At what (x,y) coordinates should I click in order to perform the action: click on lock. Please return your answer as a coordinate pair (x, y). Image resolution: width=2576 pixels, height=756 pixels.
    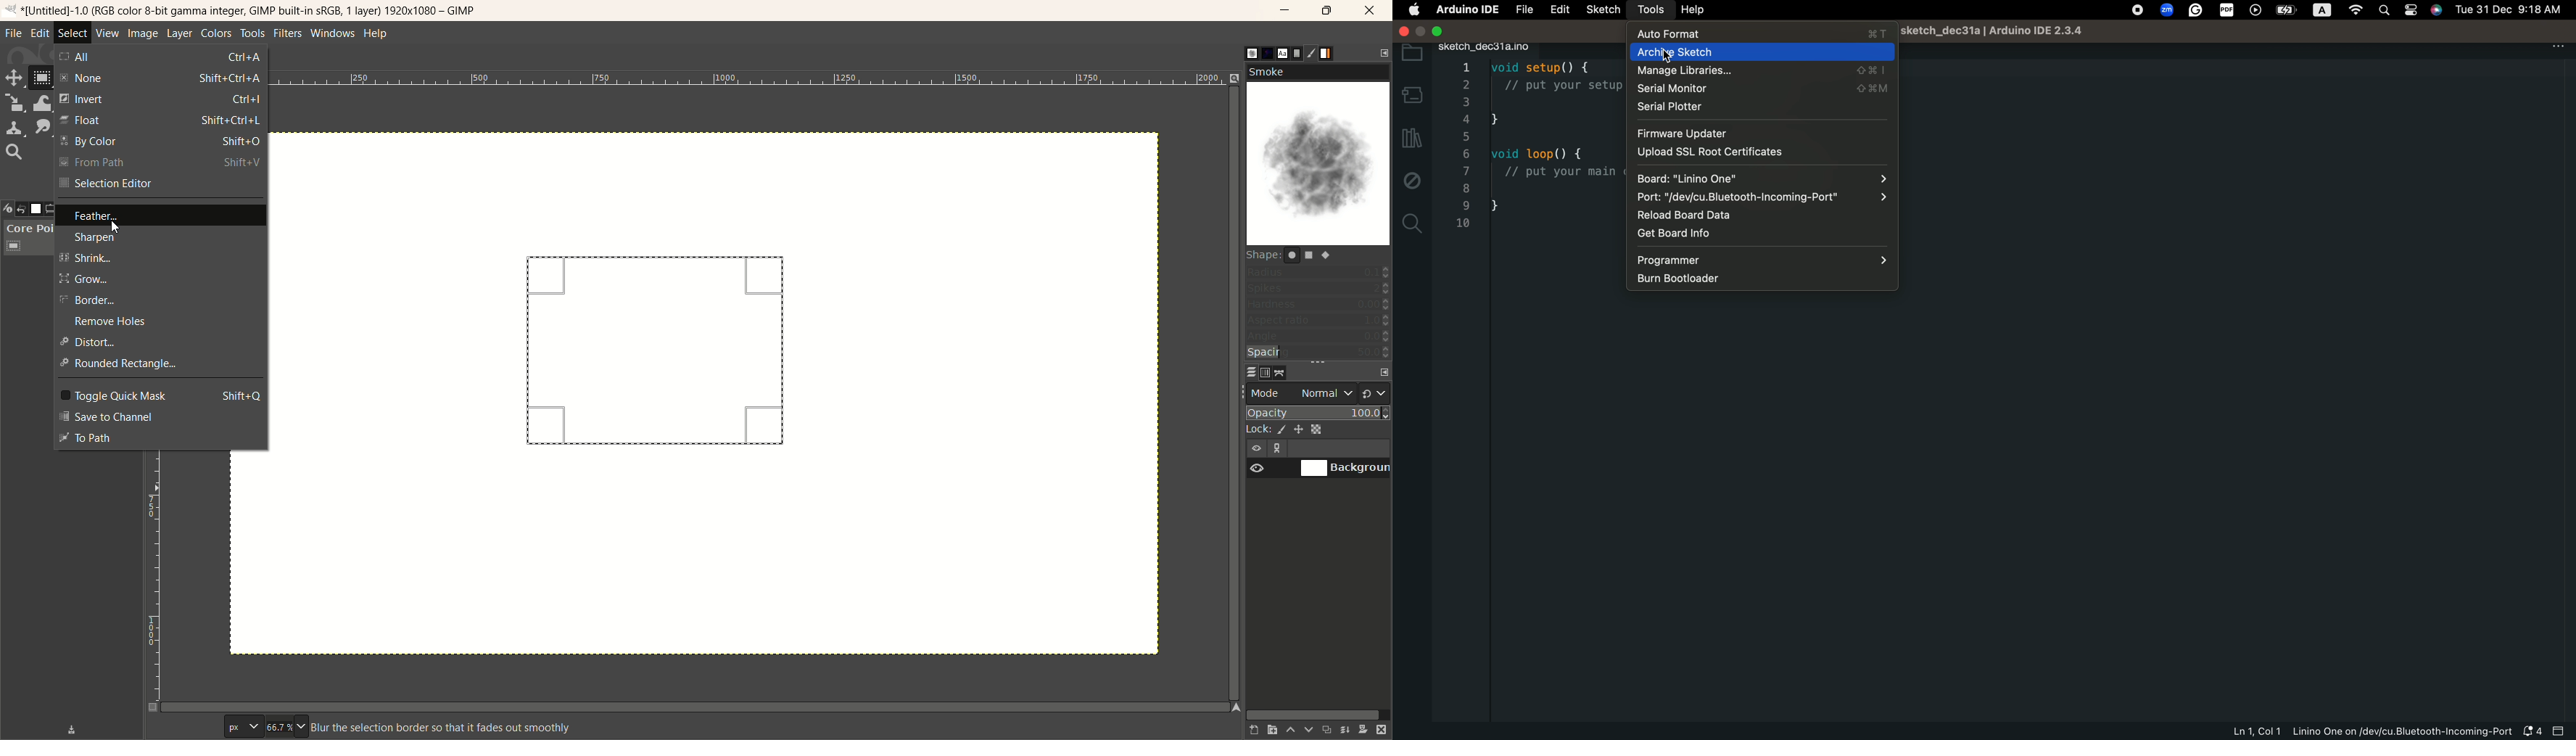
    Looking at the image, I should click on (1258, 427).